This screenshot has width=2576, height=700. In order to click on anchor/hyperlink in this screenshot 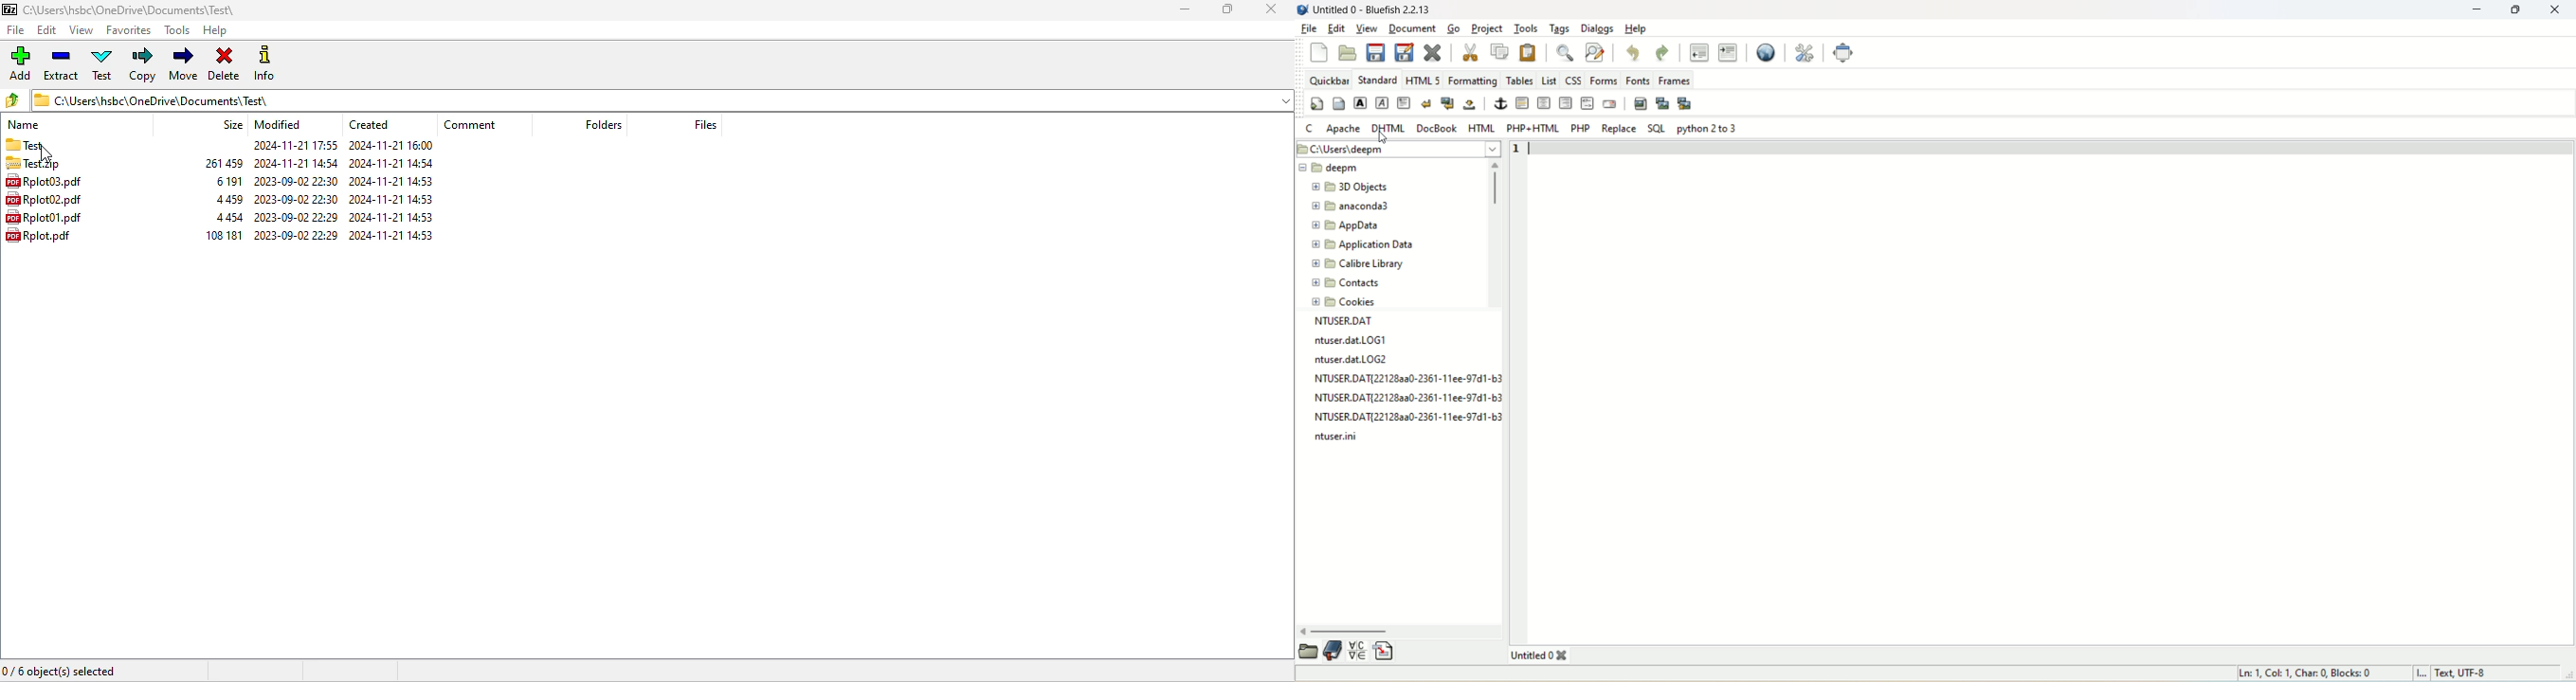, I will do `click(1498, 104)`.